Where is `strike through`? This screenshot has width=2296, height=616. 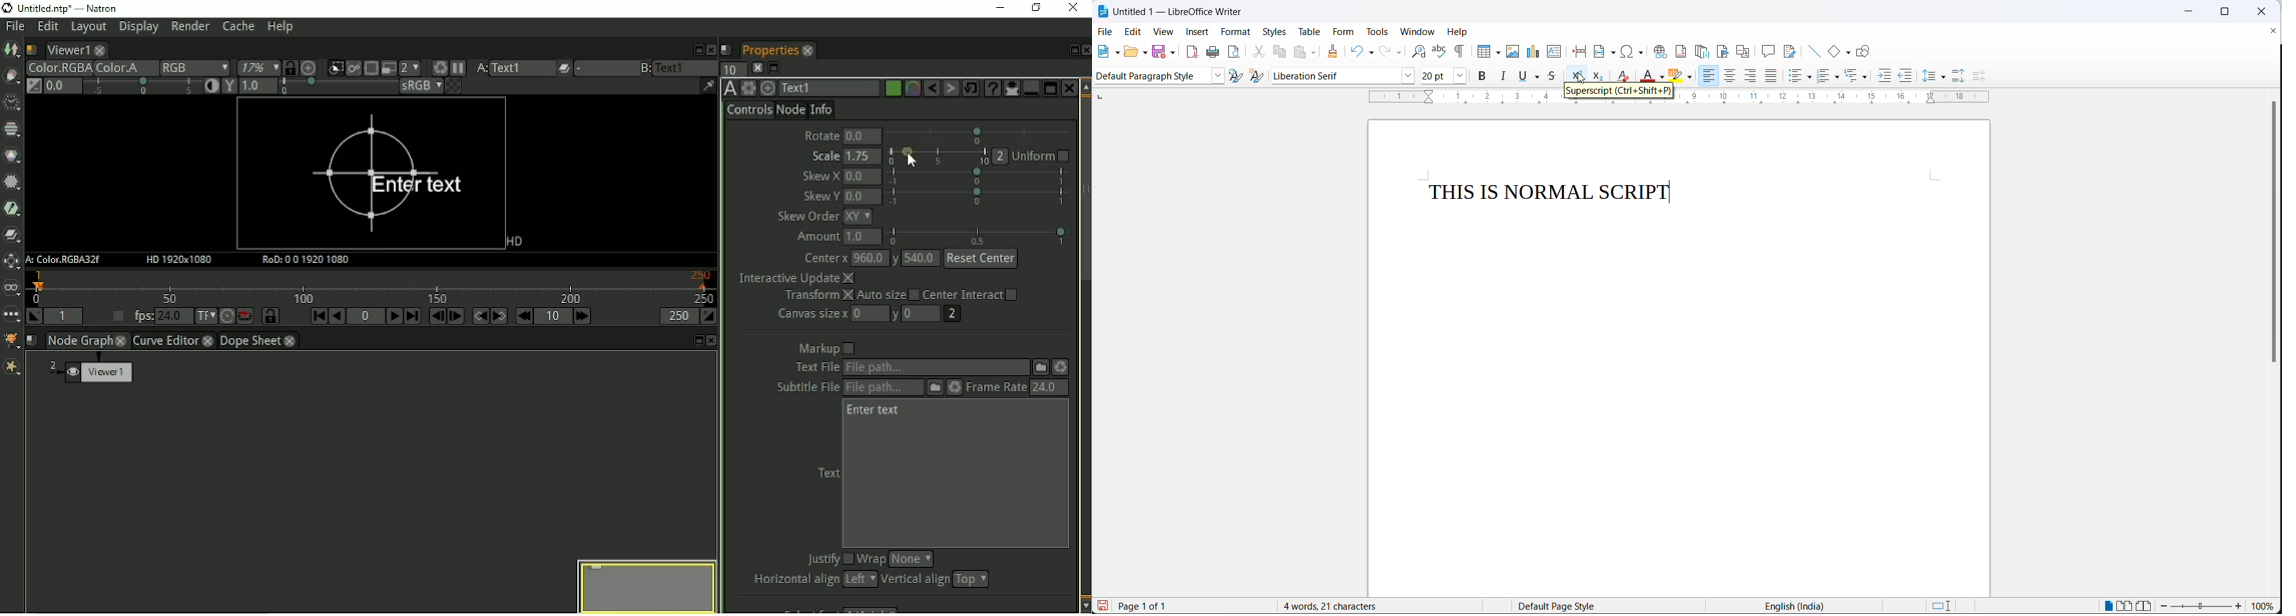
strike through is located at coordinates (1557, 76).